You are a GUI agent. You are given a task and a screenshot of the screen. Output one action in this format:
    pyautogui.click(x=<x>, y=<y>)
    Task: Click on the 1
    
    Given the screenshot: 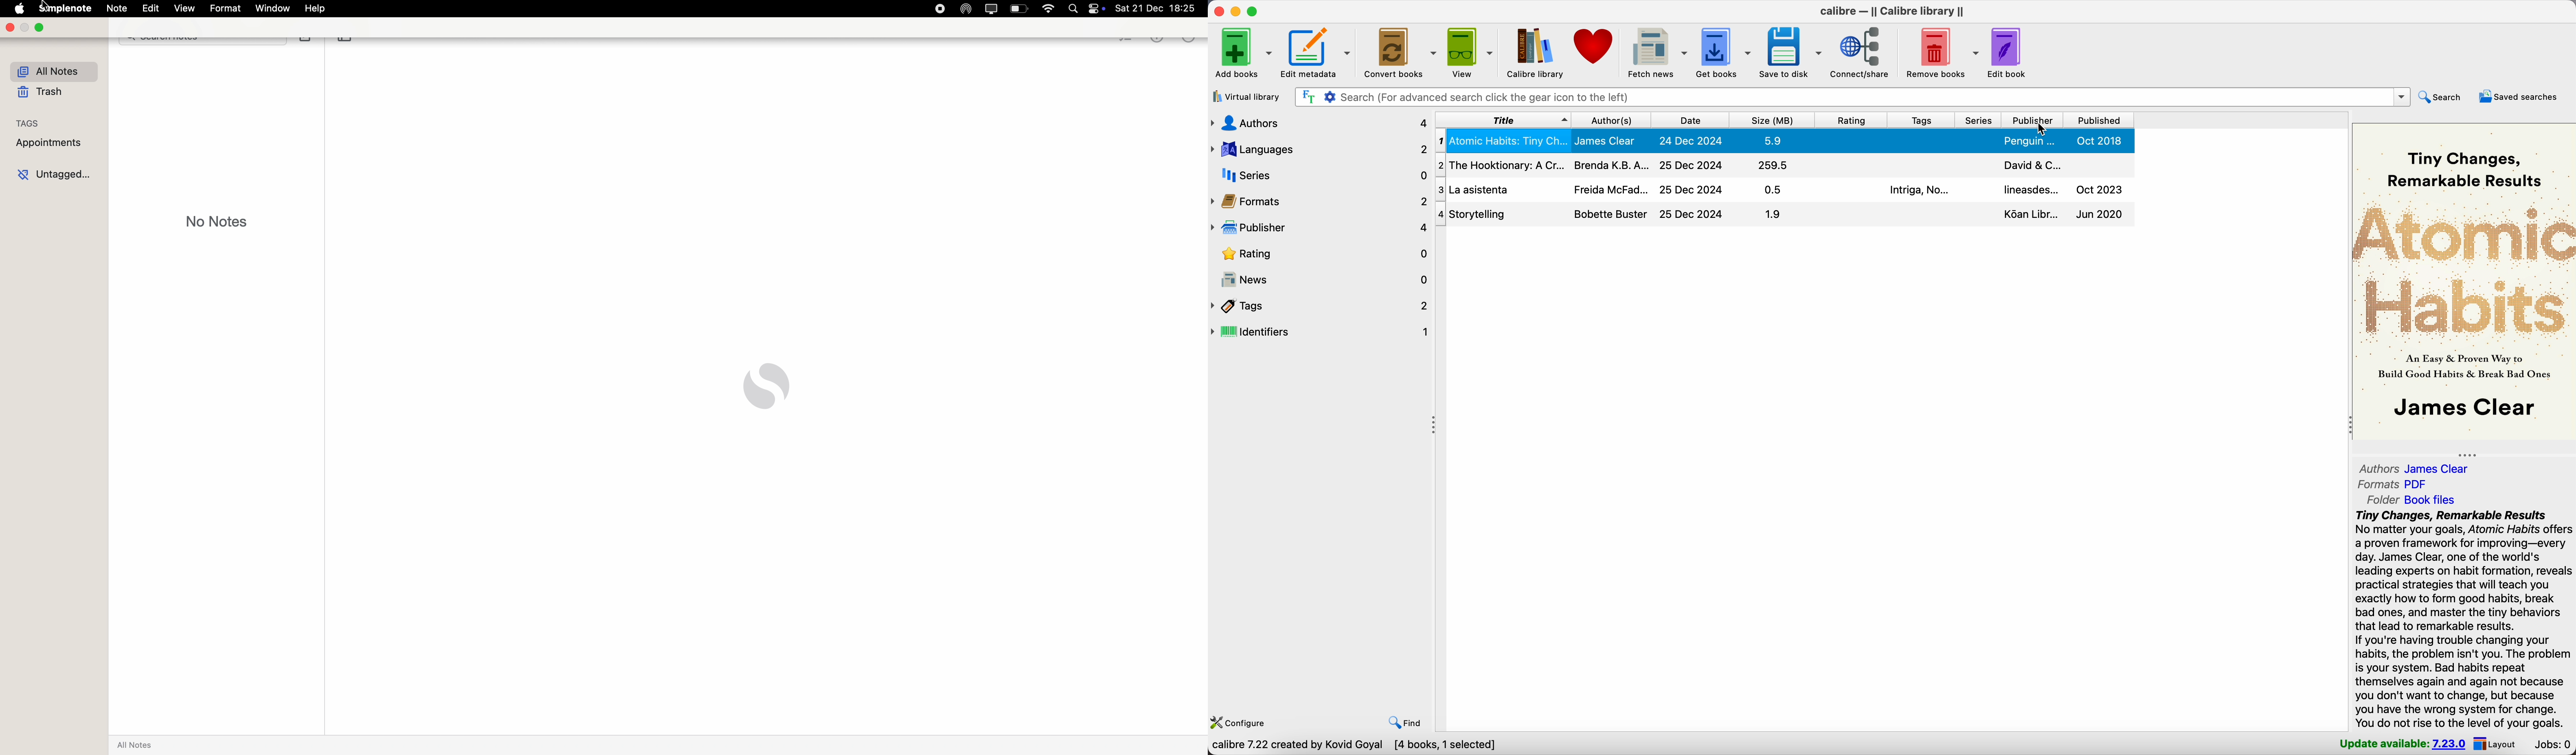 What is the action you would take?
    pyautogui.click(x=1441, y=141)
    